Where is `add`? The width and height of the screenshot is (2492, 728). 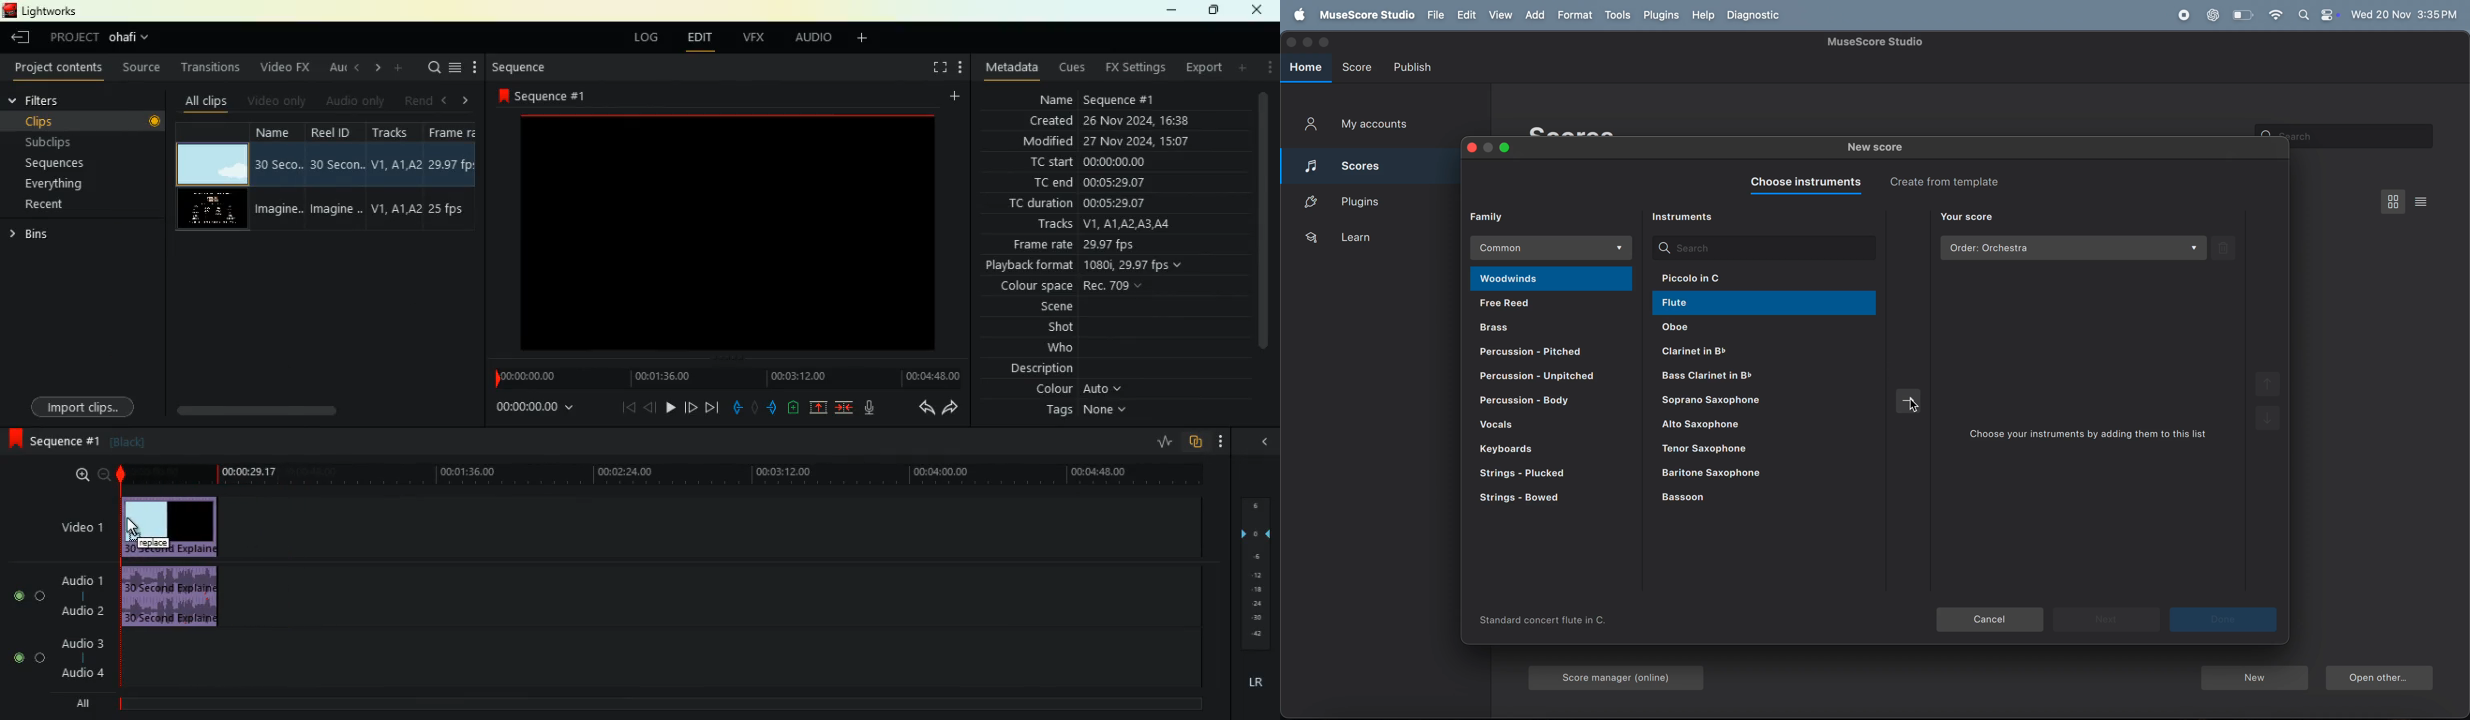
add is located at coordinates (860, 39).